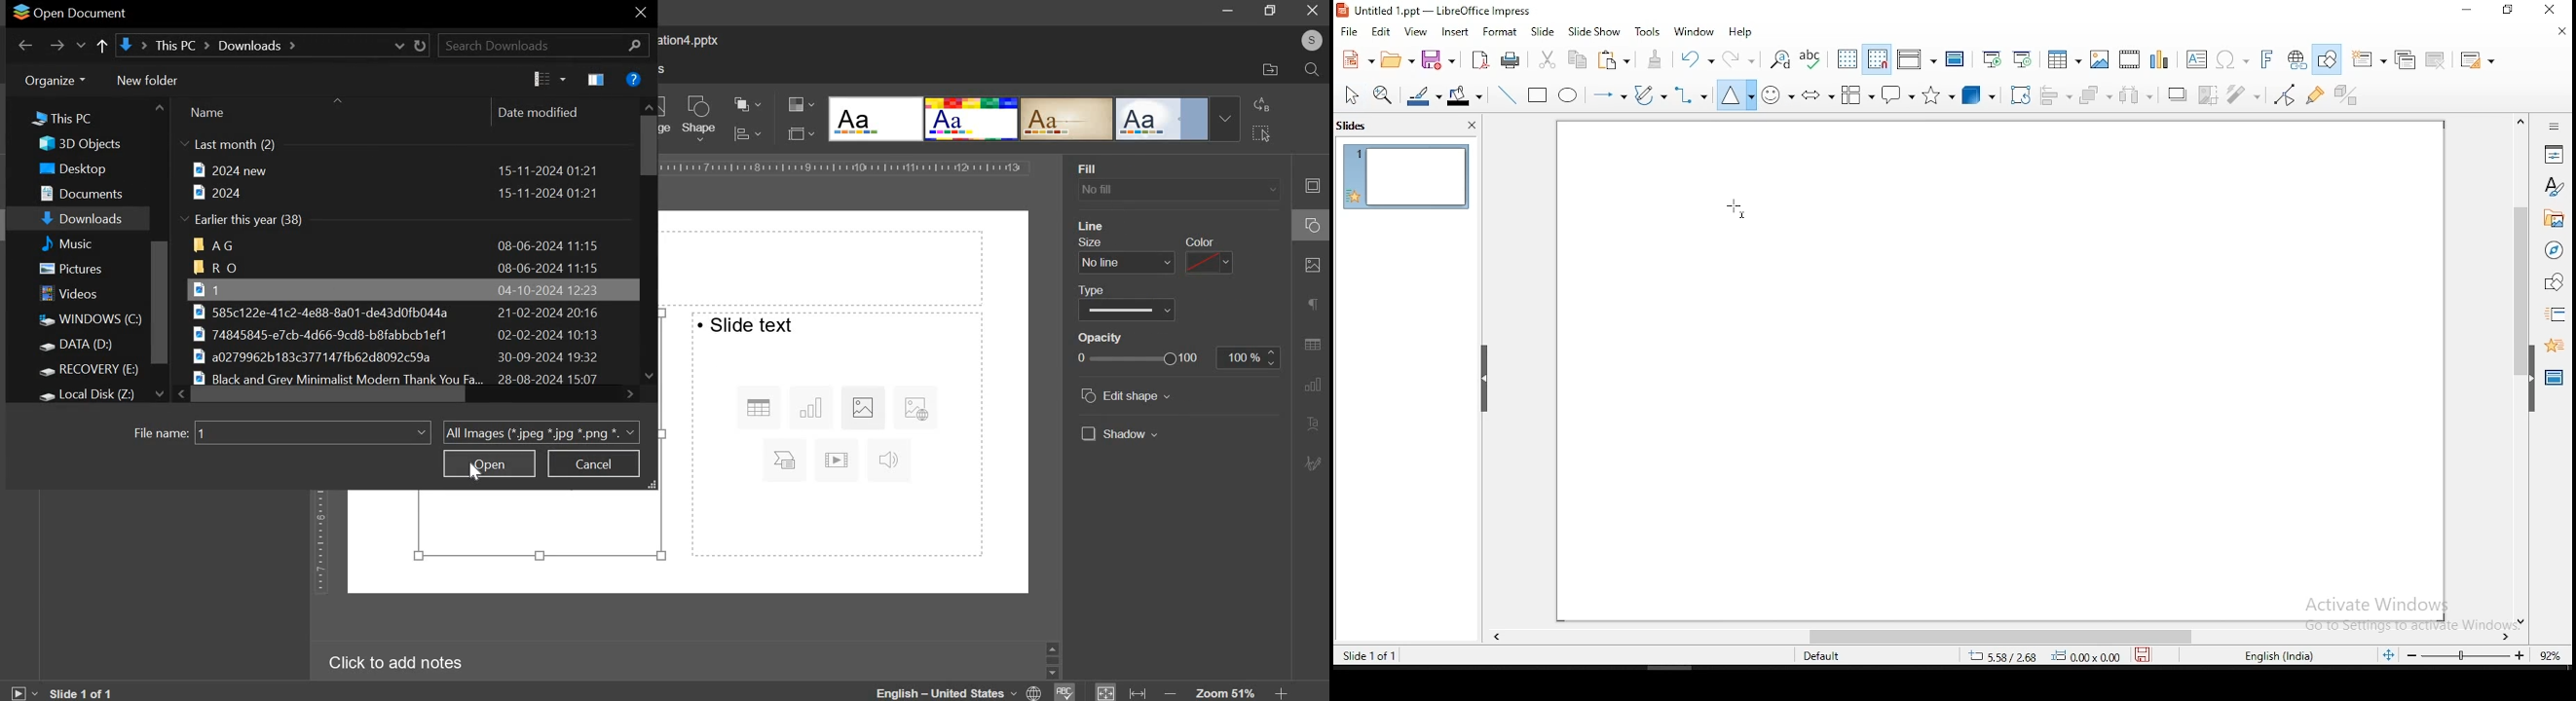 The image size is (2576, 728). I want to click on image setting, so click(1311, 265).